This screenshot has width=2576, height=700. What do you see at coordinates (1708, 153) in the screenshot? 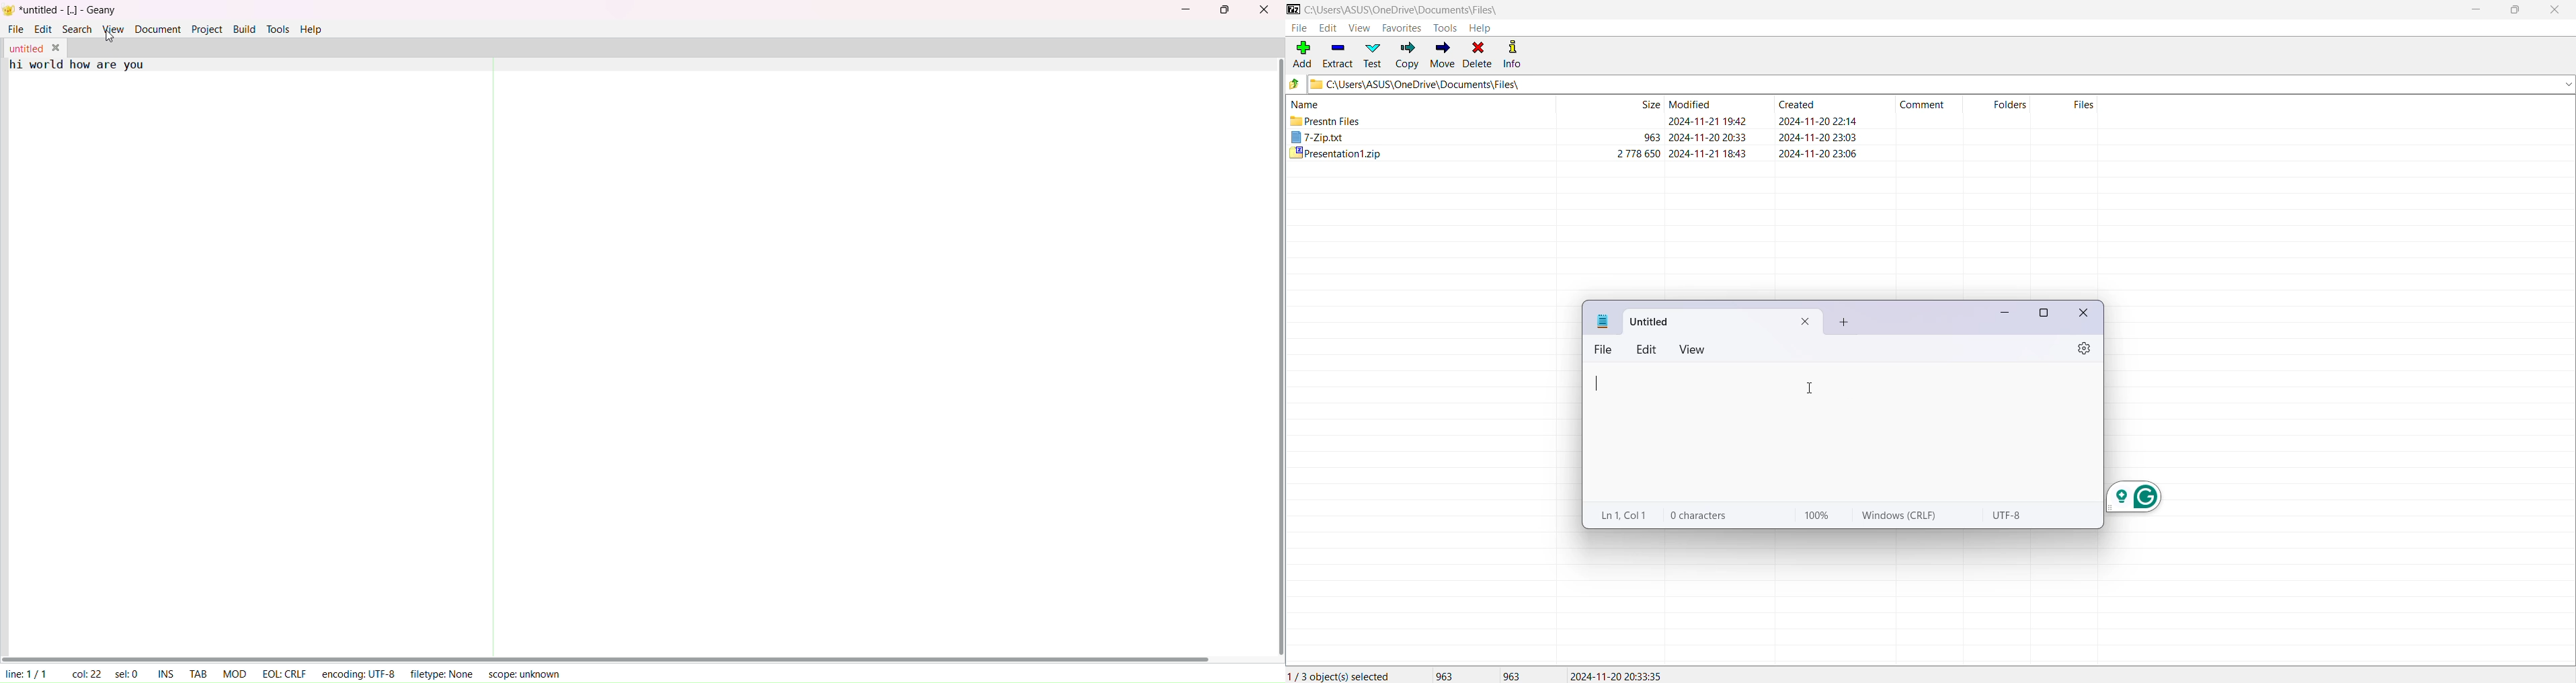
I see `modified date & time` at bounding box center [1708, 153].